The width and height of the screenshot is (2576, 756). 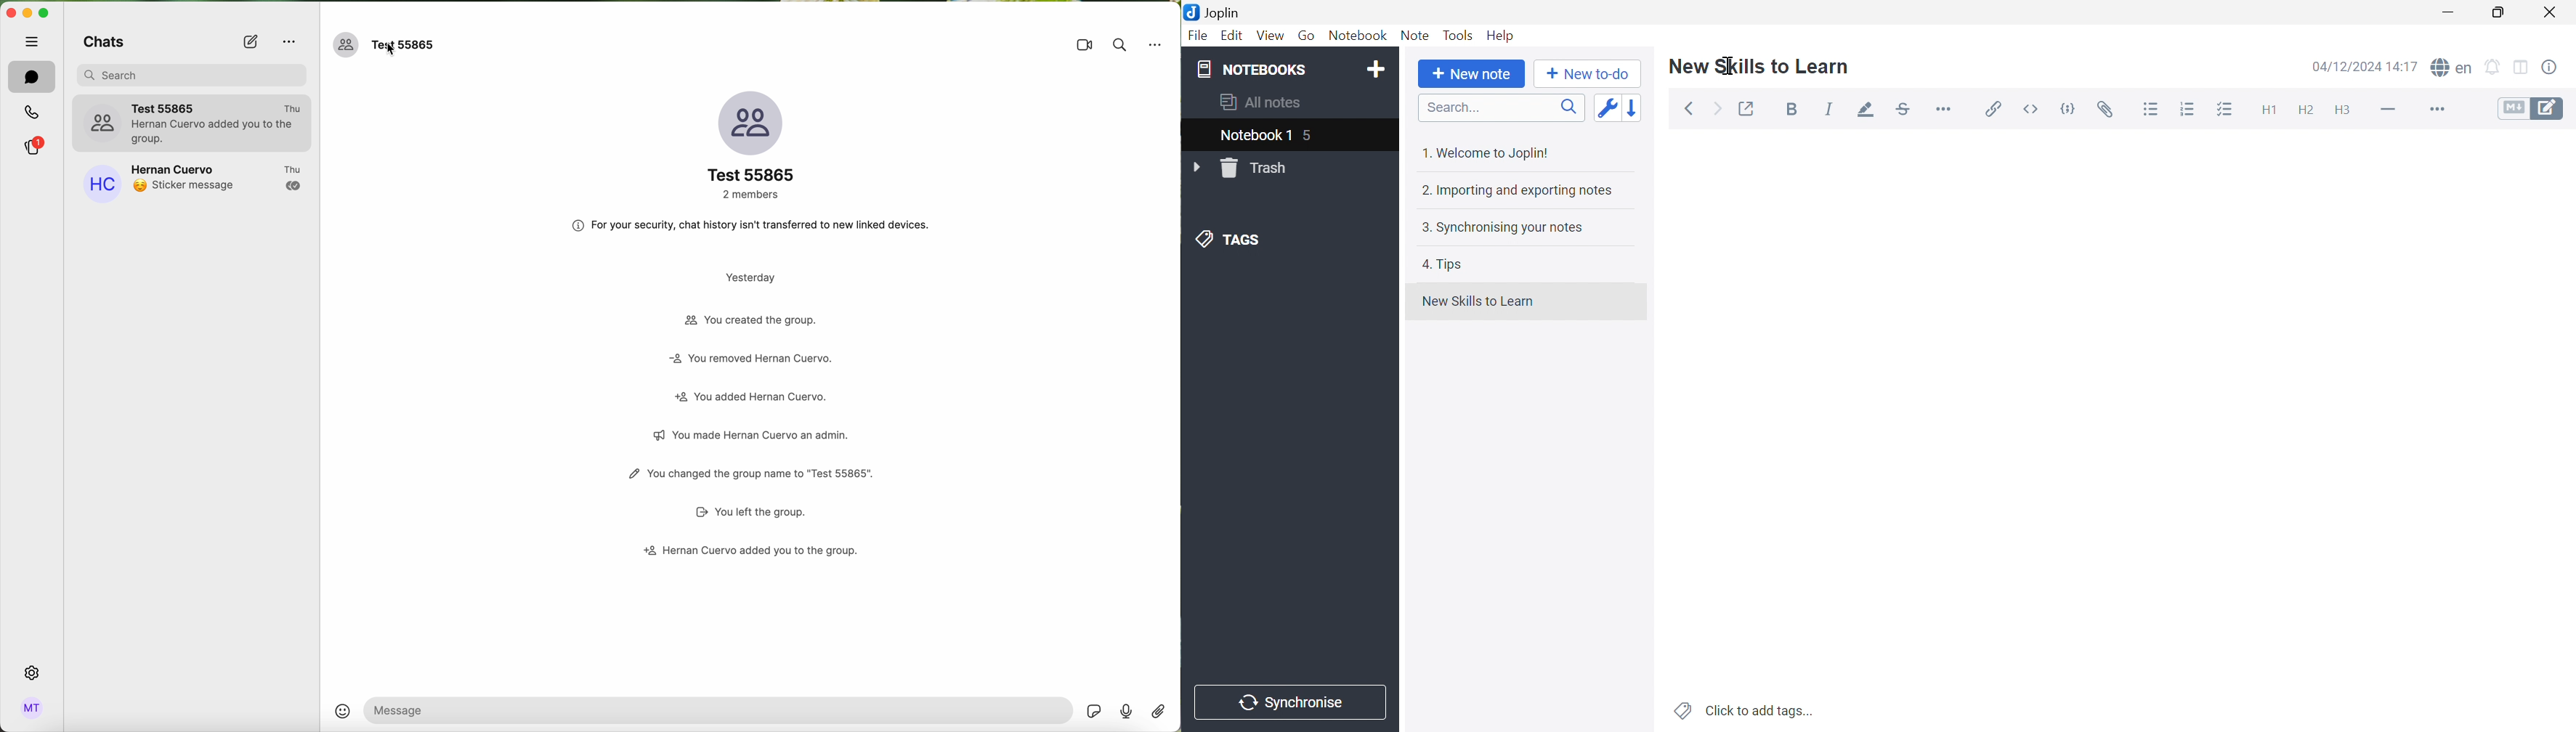 I want to click on Cursor, so click(x=1728, y=65).